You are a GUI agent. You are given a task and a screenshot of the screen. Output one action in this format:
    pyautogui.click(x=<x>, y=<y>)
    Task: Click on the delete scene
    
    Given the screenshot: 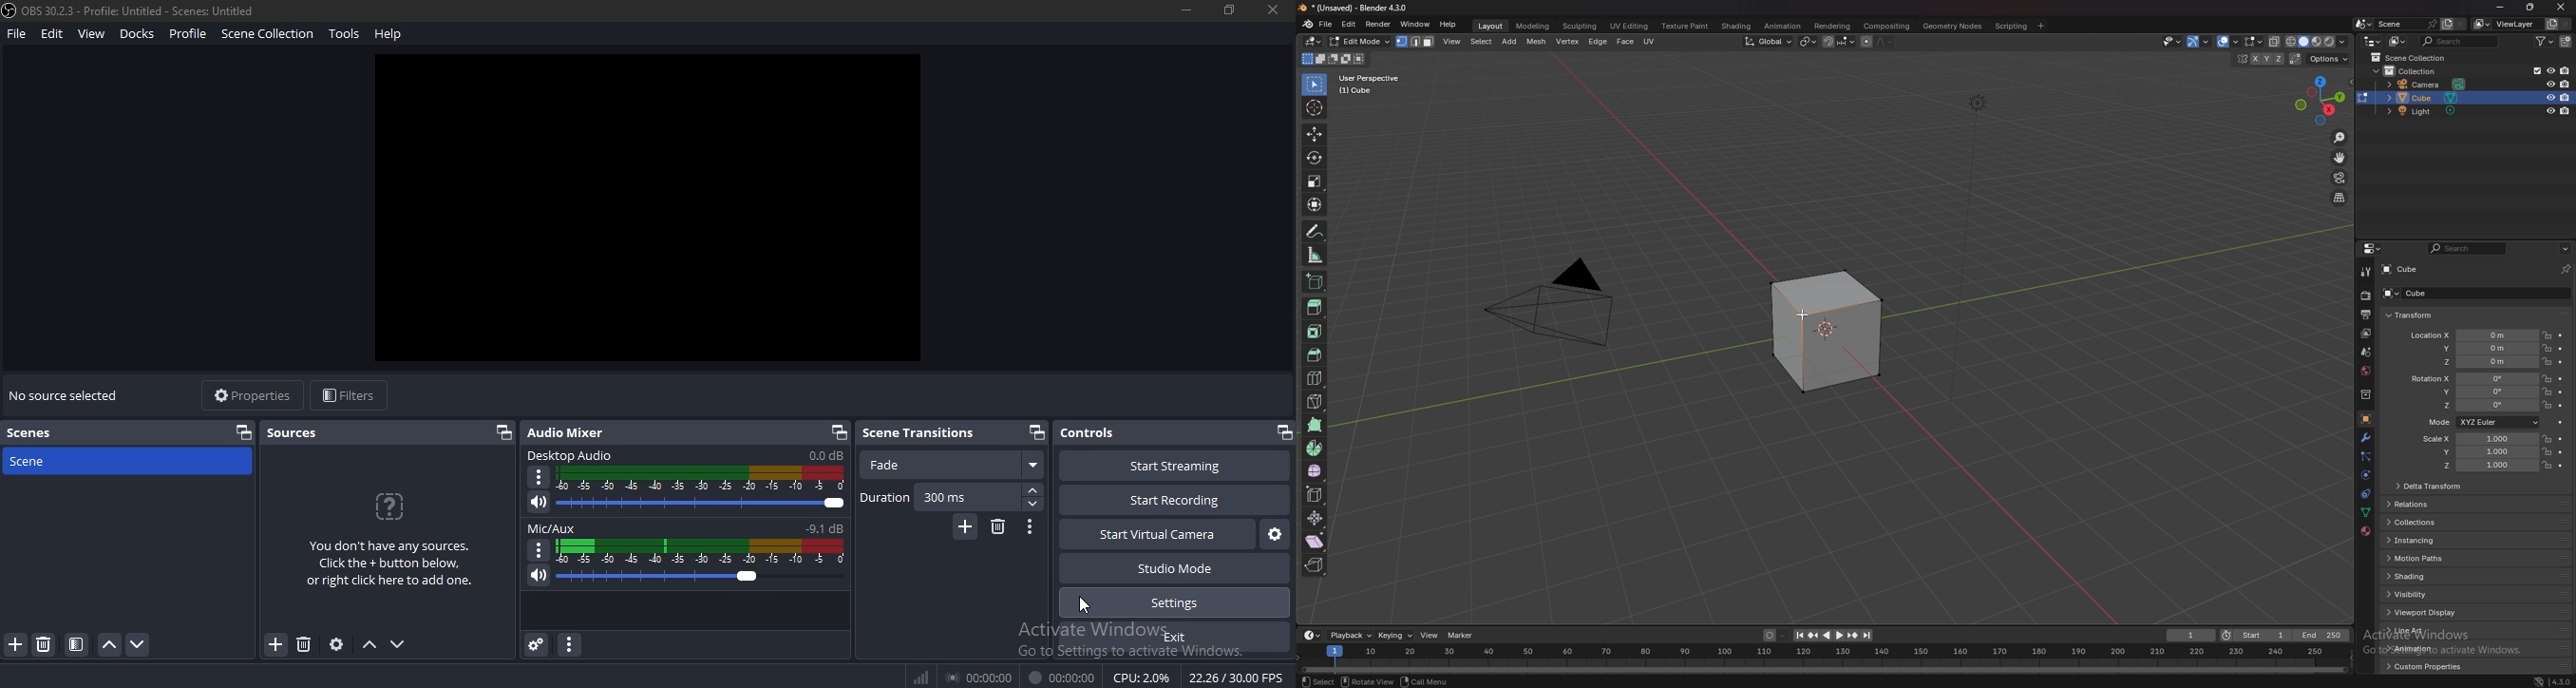 What is the action you would take?
    pyautogui.click(x=2461, y=24)
    